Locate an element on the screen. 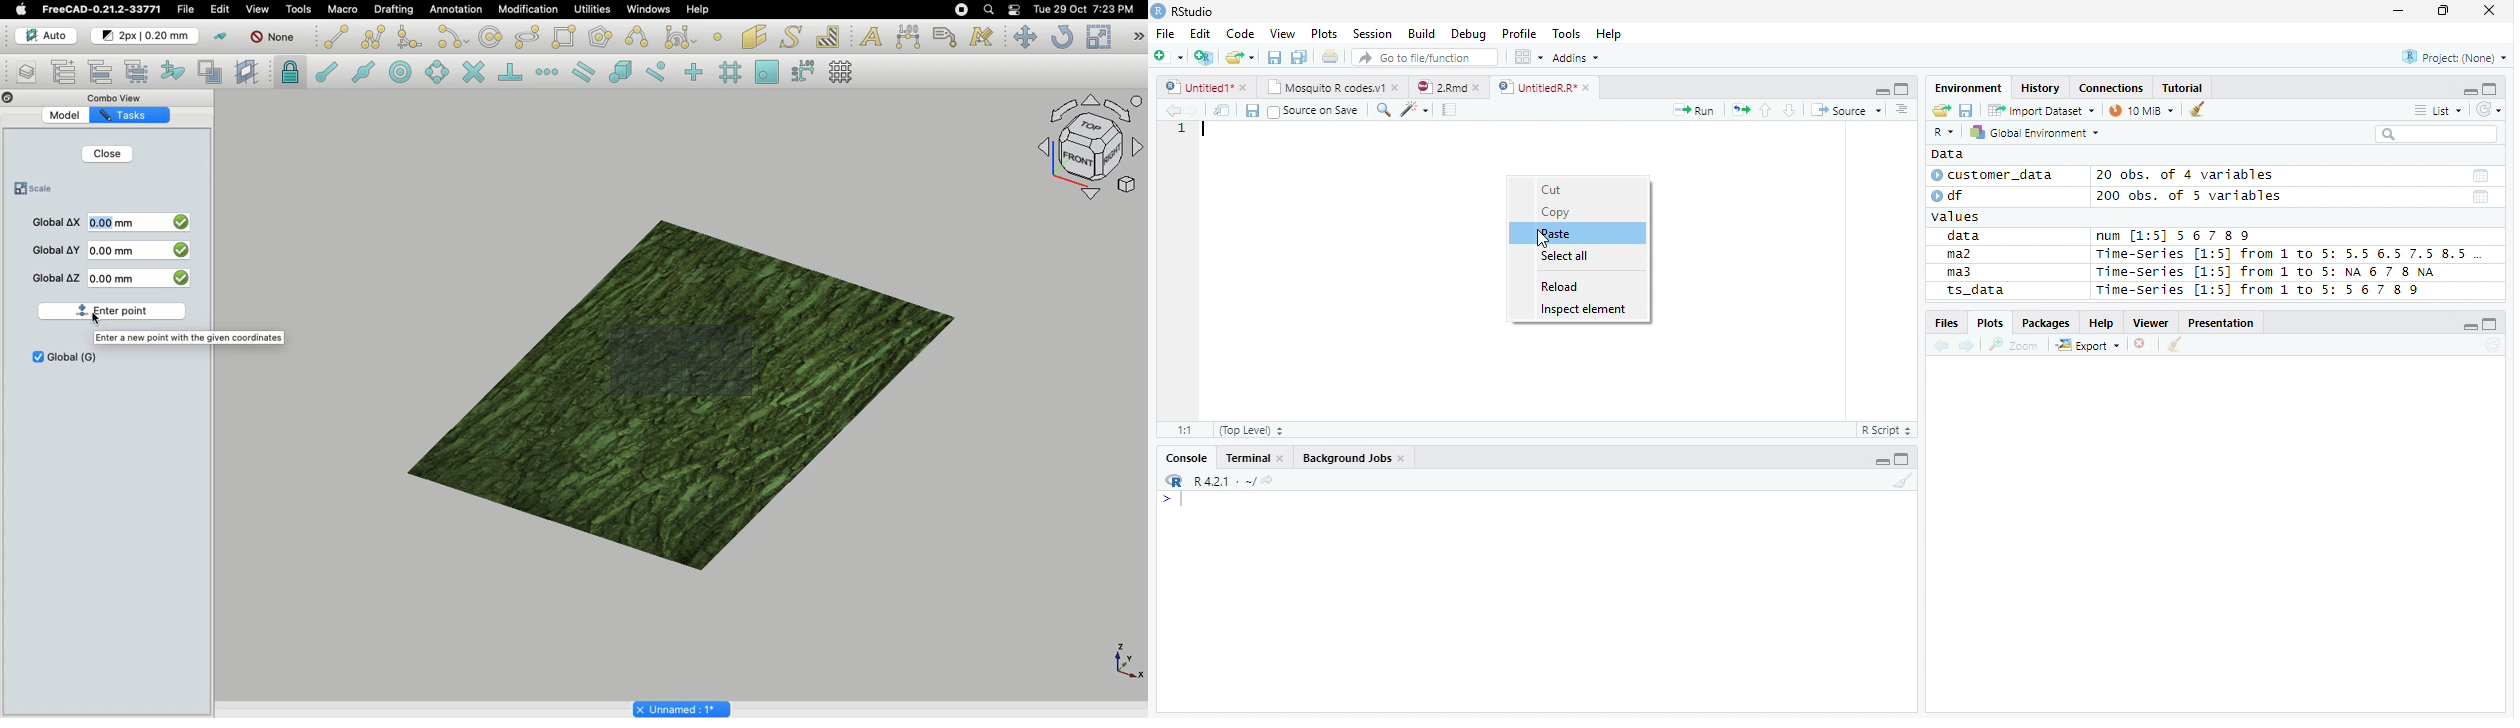  Environment is located at coordinates (1970, 88).